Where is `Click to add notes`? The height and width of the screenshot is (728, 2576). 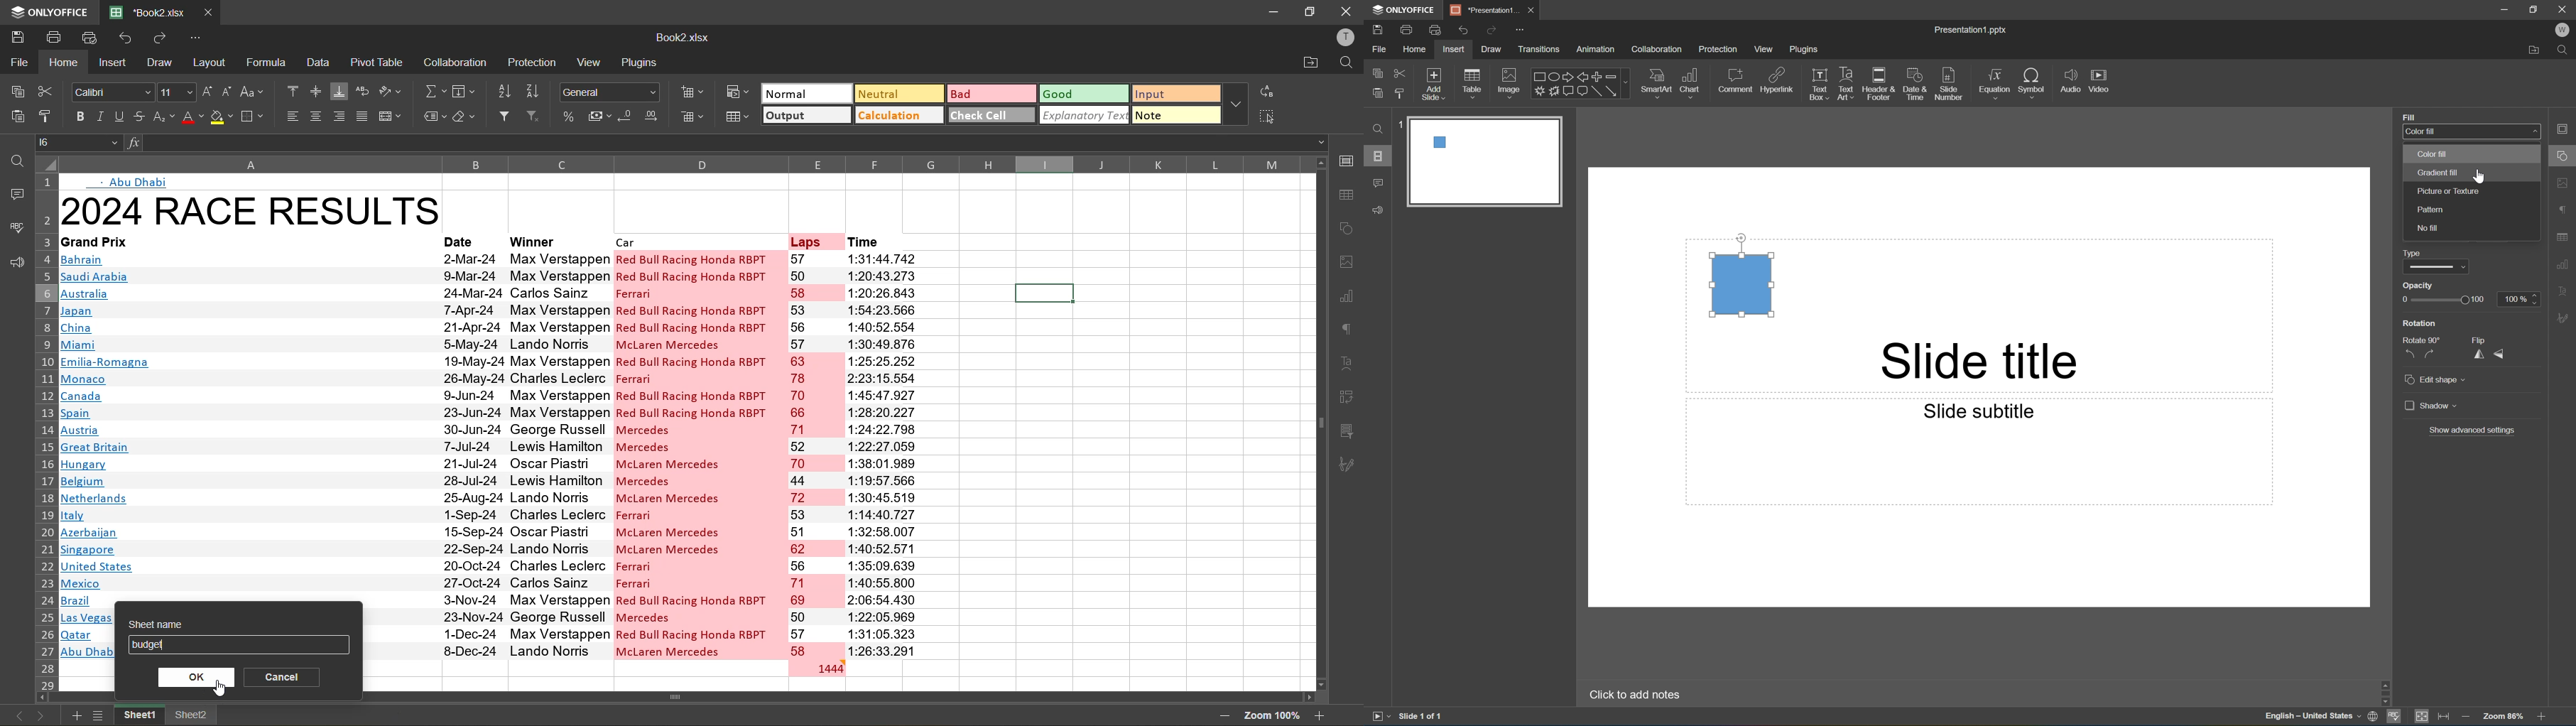
Click to add notes is located at coordinates (1638, 695).